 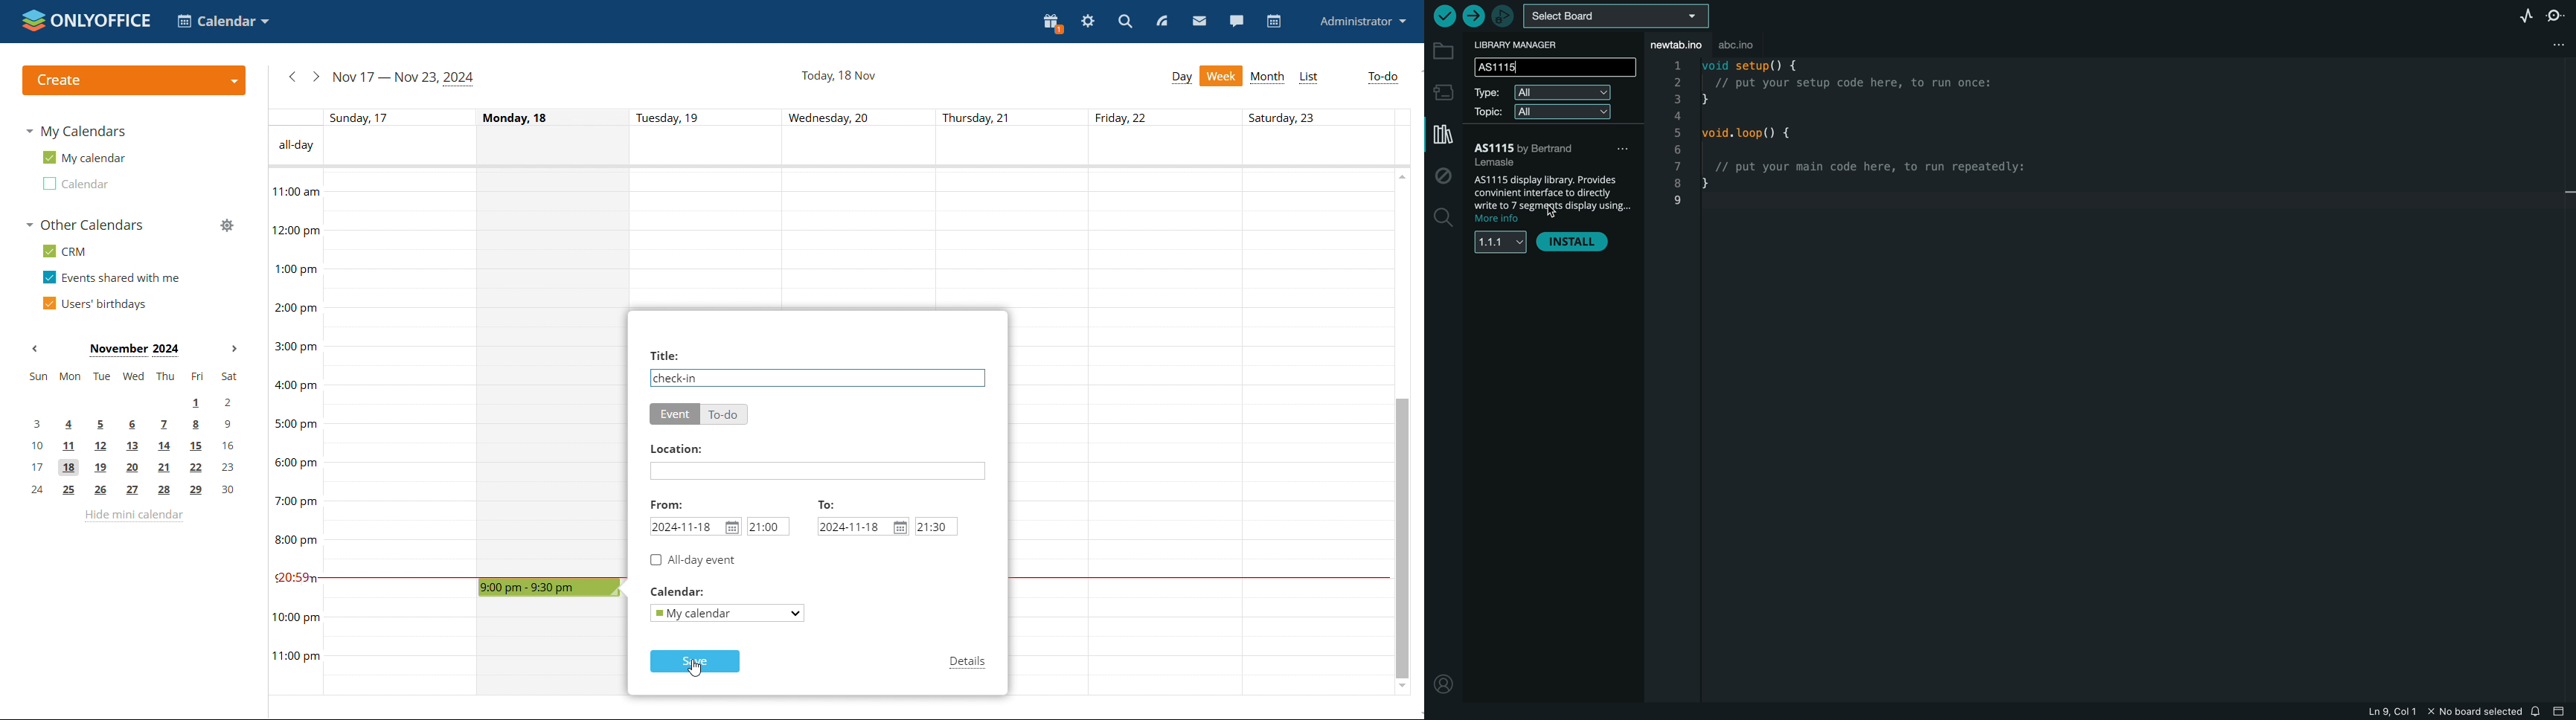 I want to click on library manager, so click(x=1524, y=44).